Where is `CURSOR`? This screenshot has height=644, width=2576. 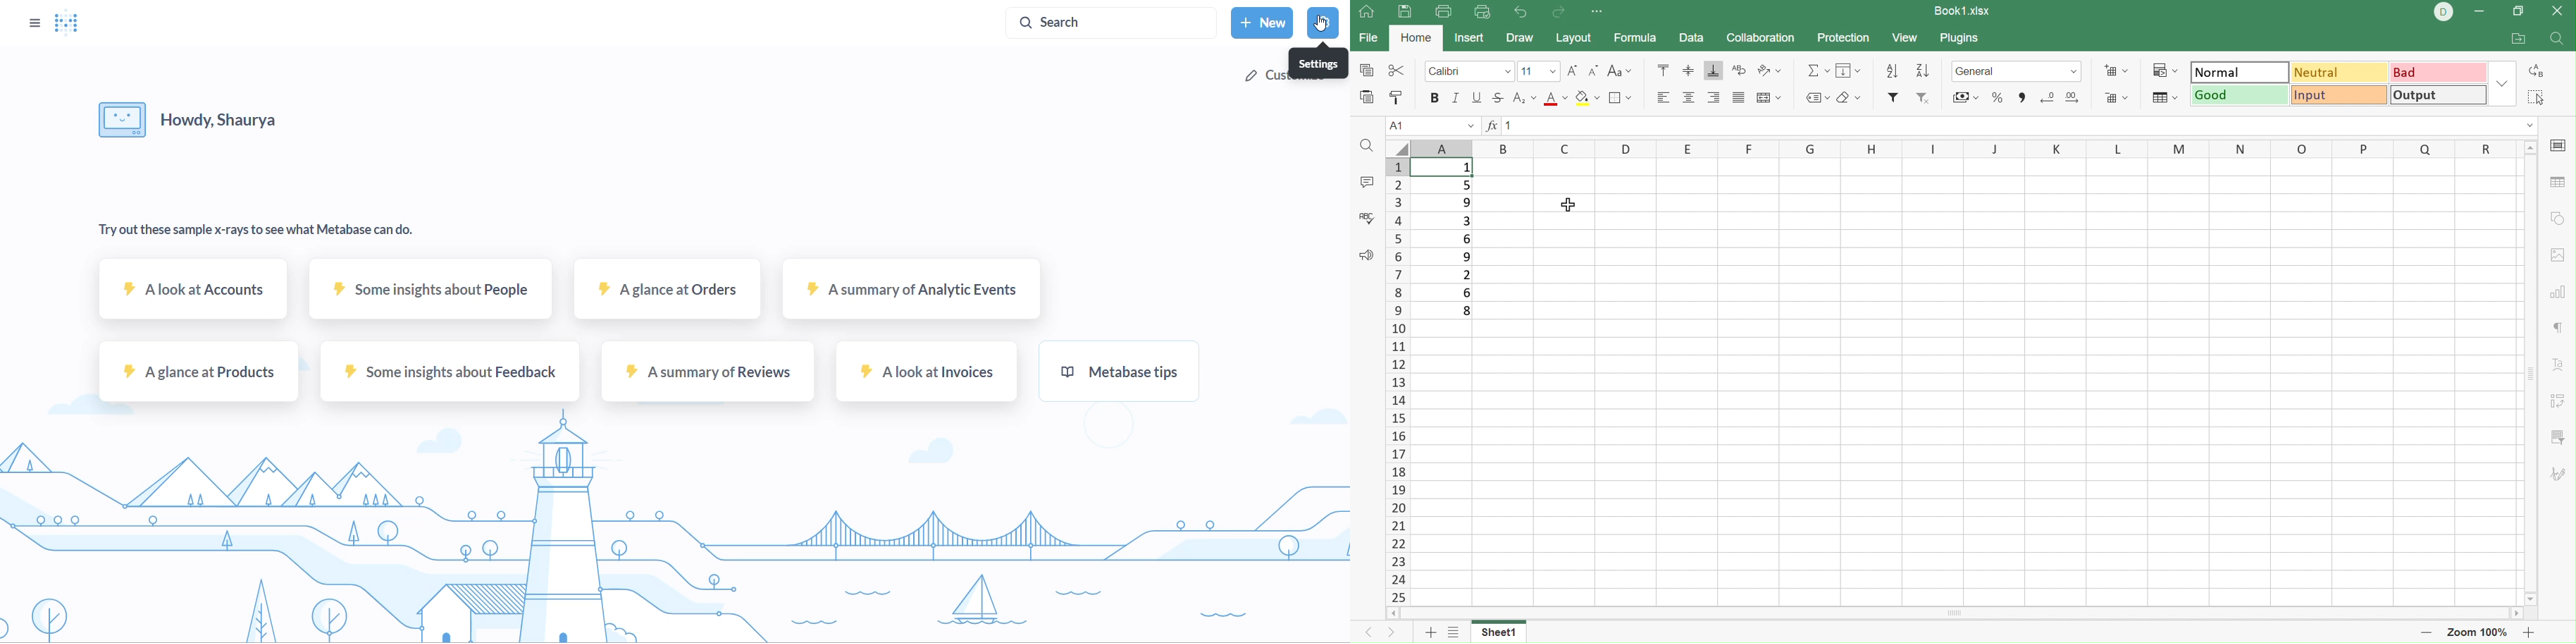
CURSOR is located at coordinates (1327, 28).